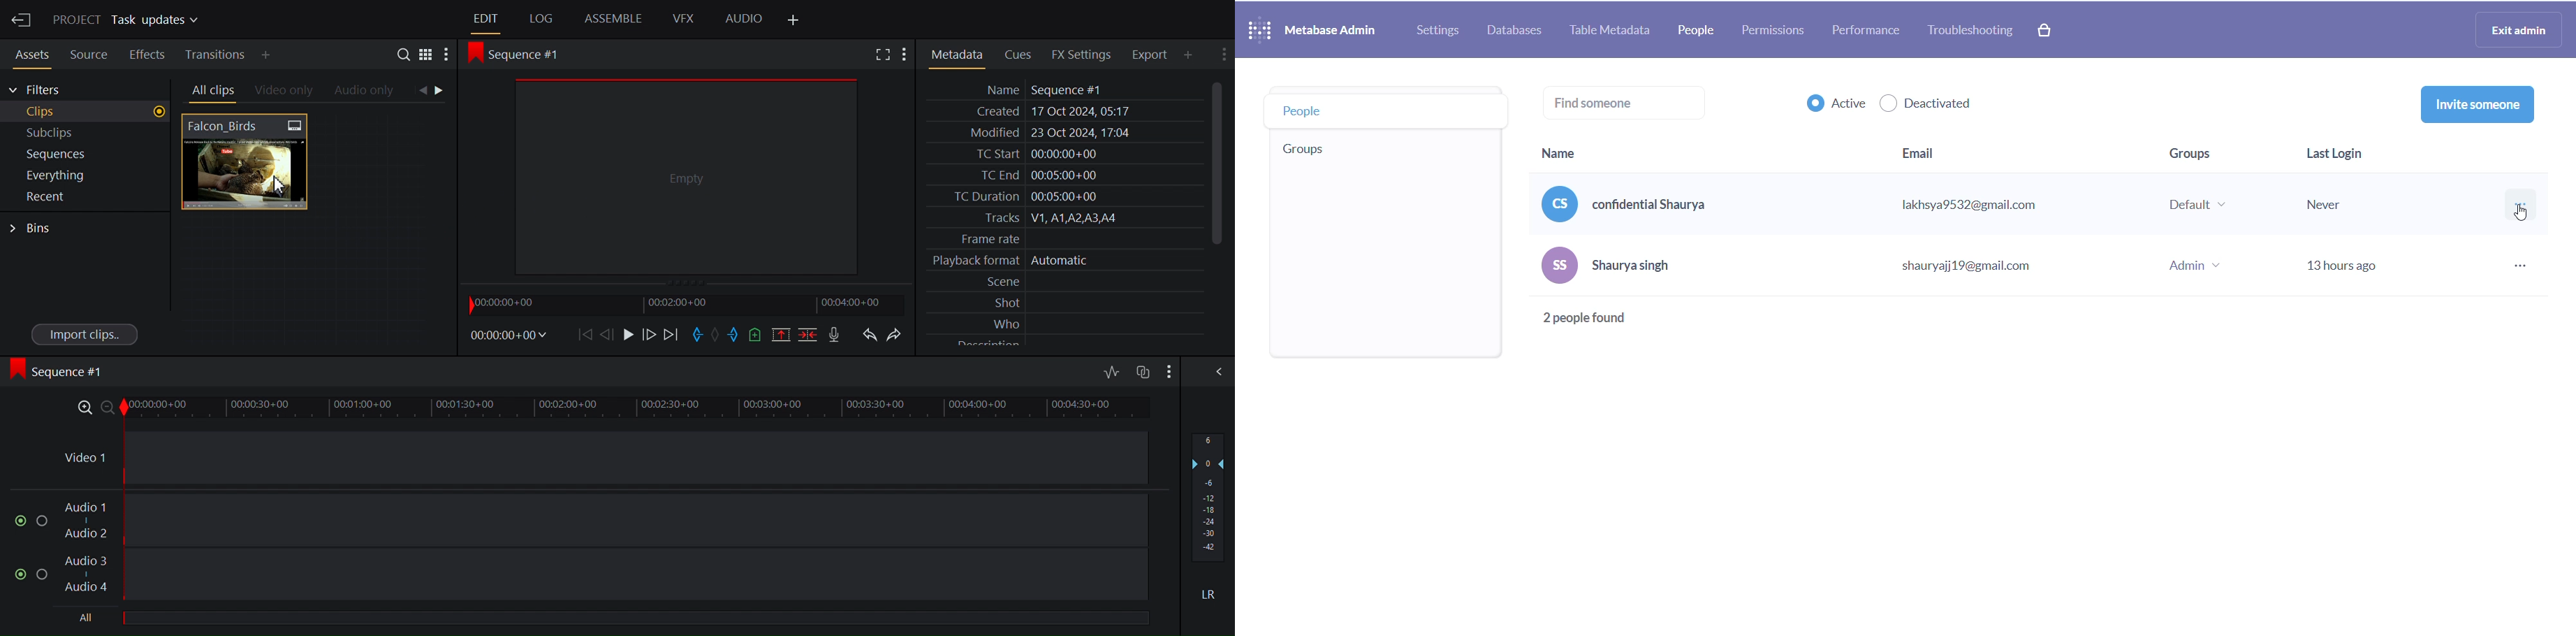  What do you see at coordinates (783, 335) in the screenshot?
I see `Remove the marked section` at bounding box center [783, 335].